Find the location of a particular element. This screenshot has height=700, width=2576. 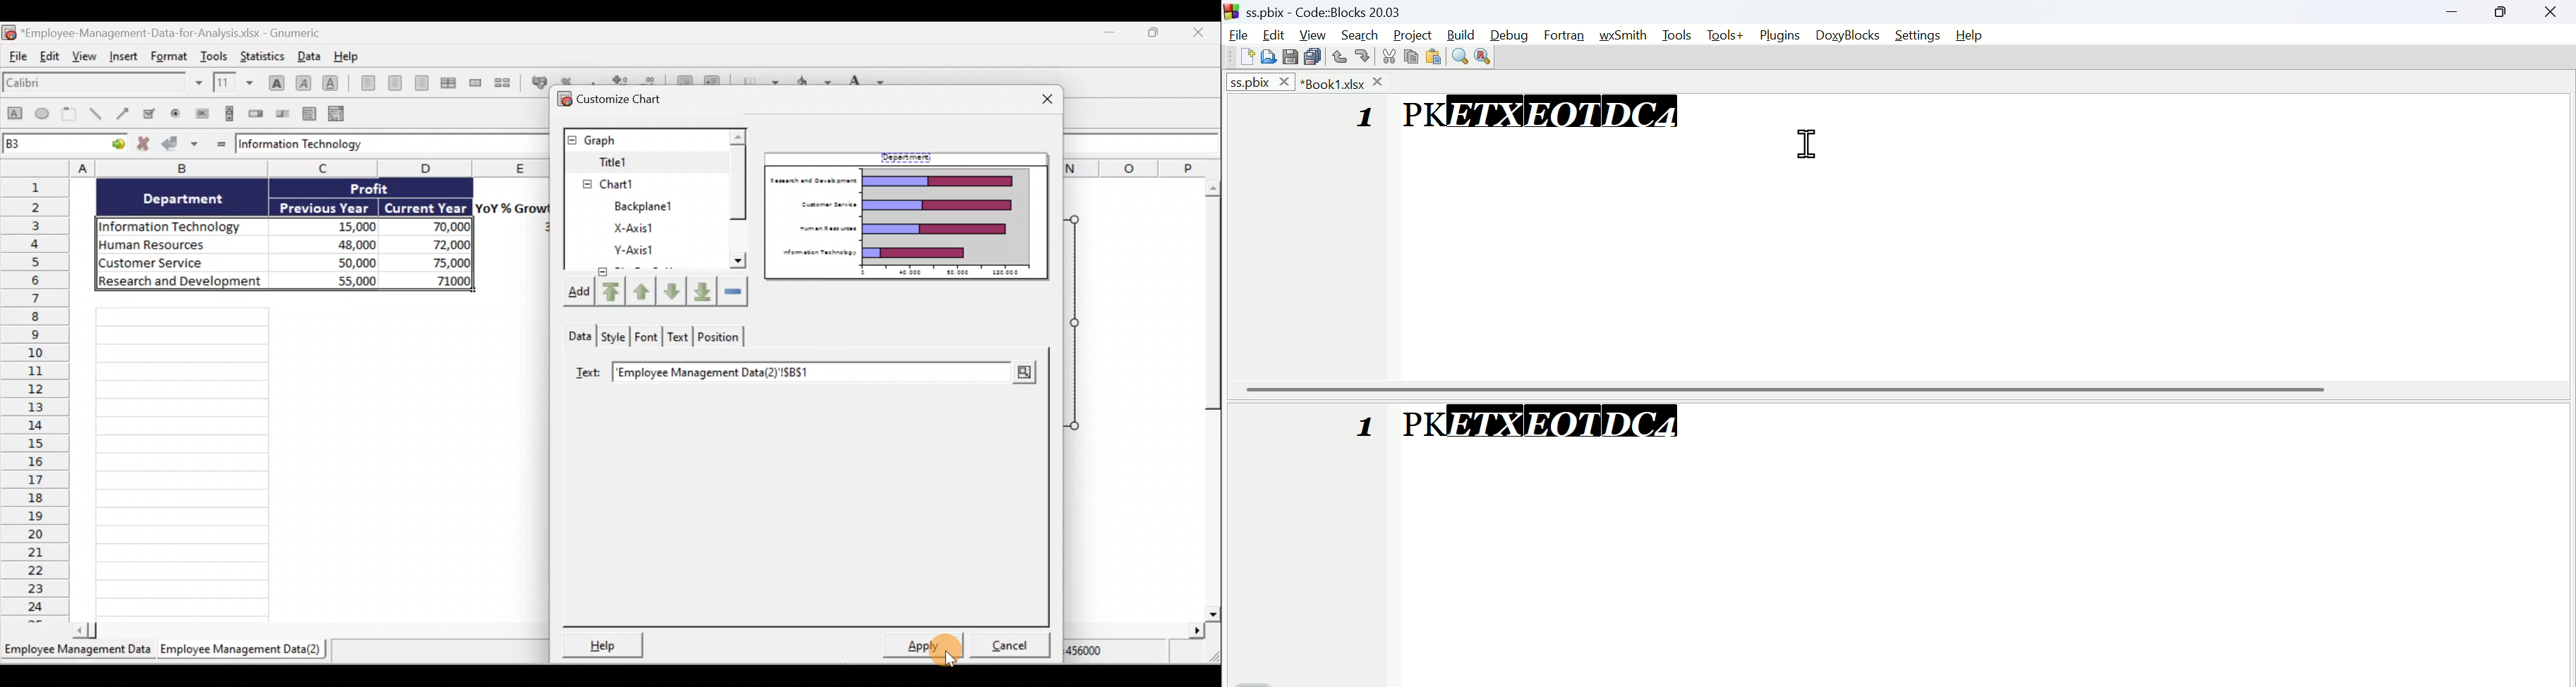

Align right is located at coordinates (421, 83).